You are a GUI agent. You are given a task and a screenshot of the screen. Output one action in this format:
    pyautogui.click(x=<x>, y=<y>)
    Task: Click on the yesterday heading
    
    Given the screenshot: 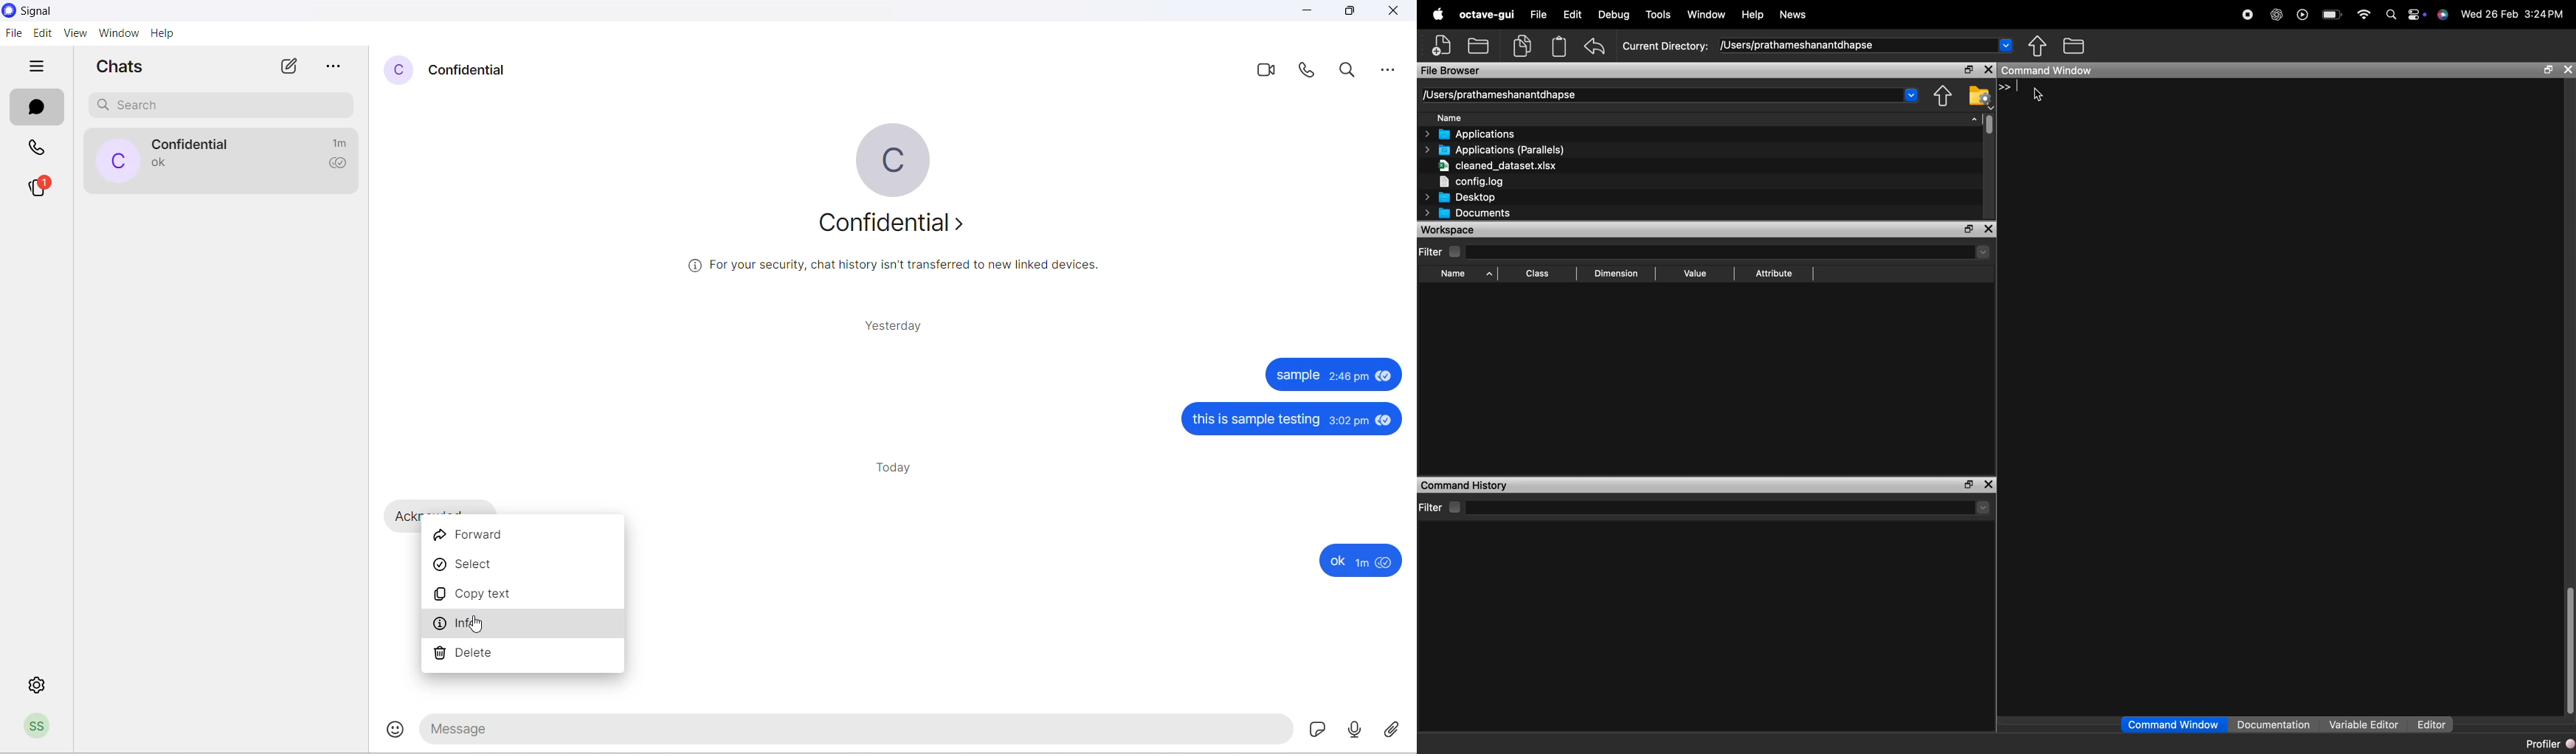 What is the action you would take?
    pyautogui.click(x=891, y=325)
    